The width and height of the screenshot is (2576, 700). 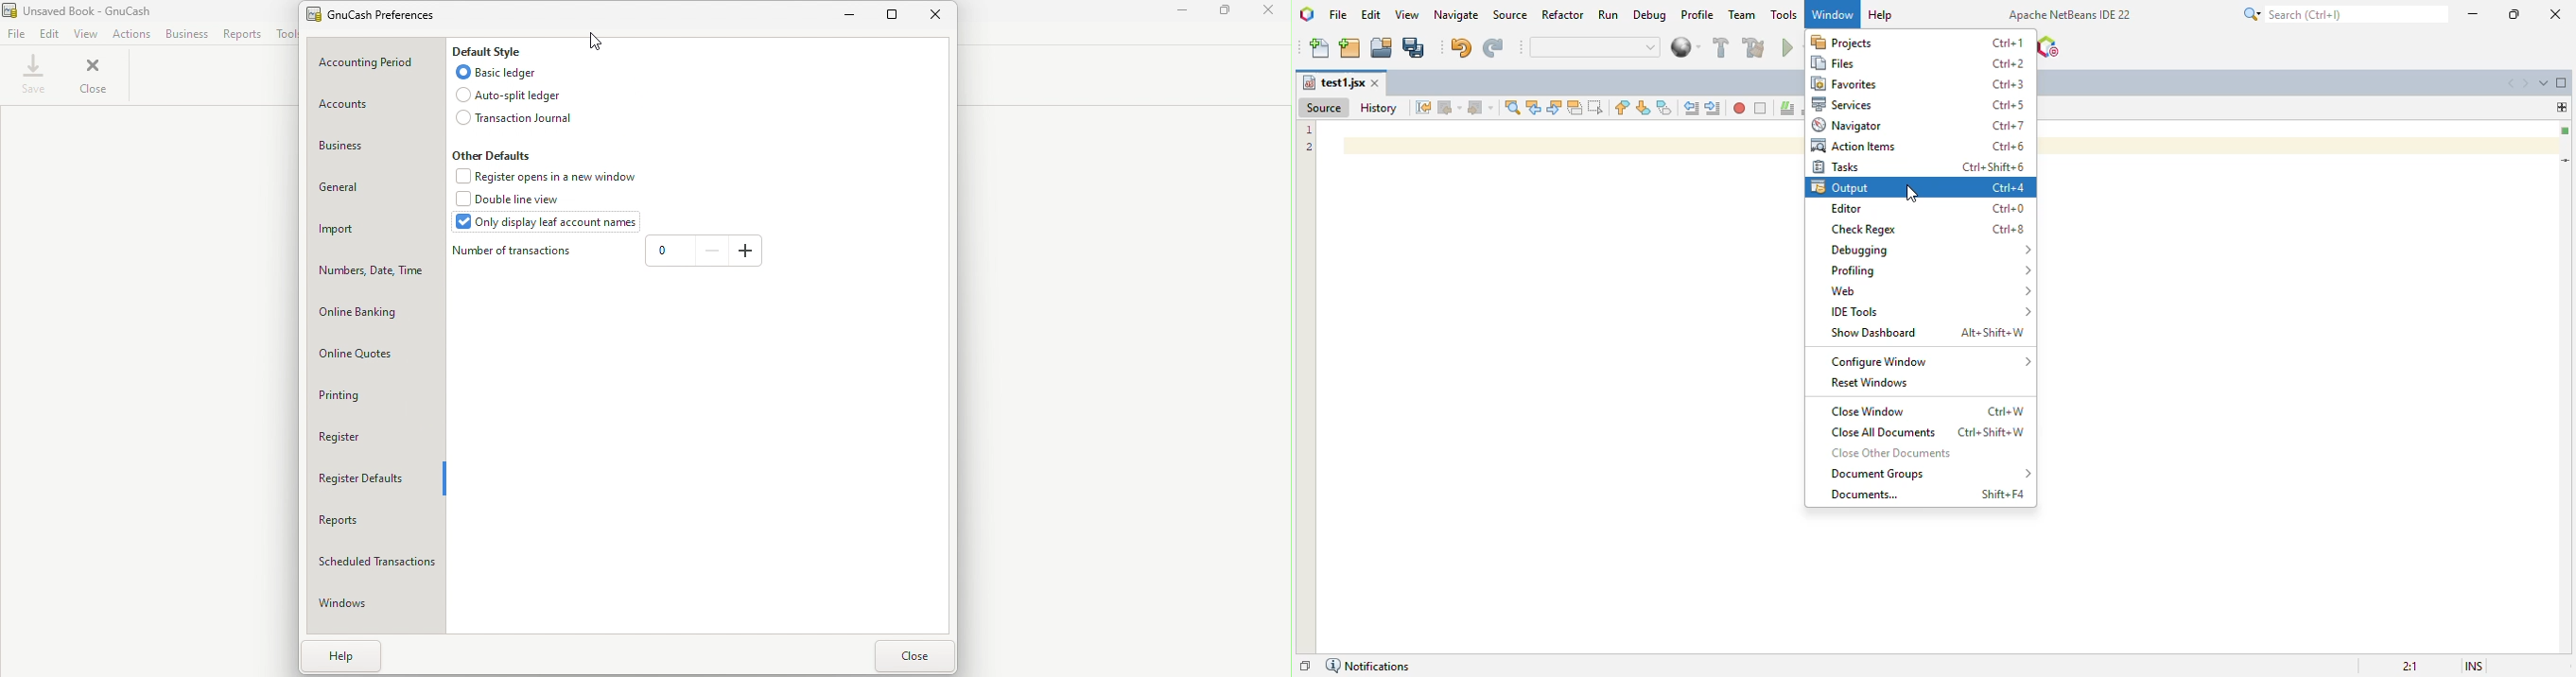 I want to click on Save, so click(x=37, y=72).